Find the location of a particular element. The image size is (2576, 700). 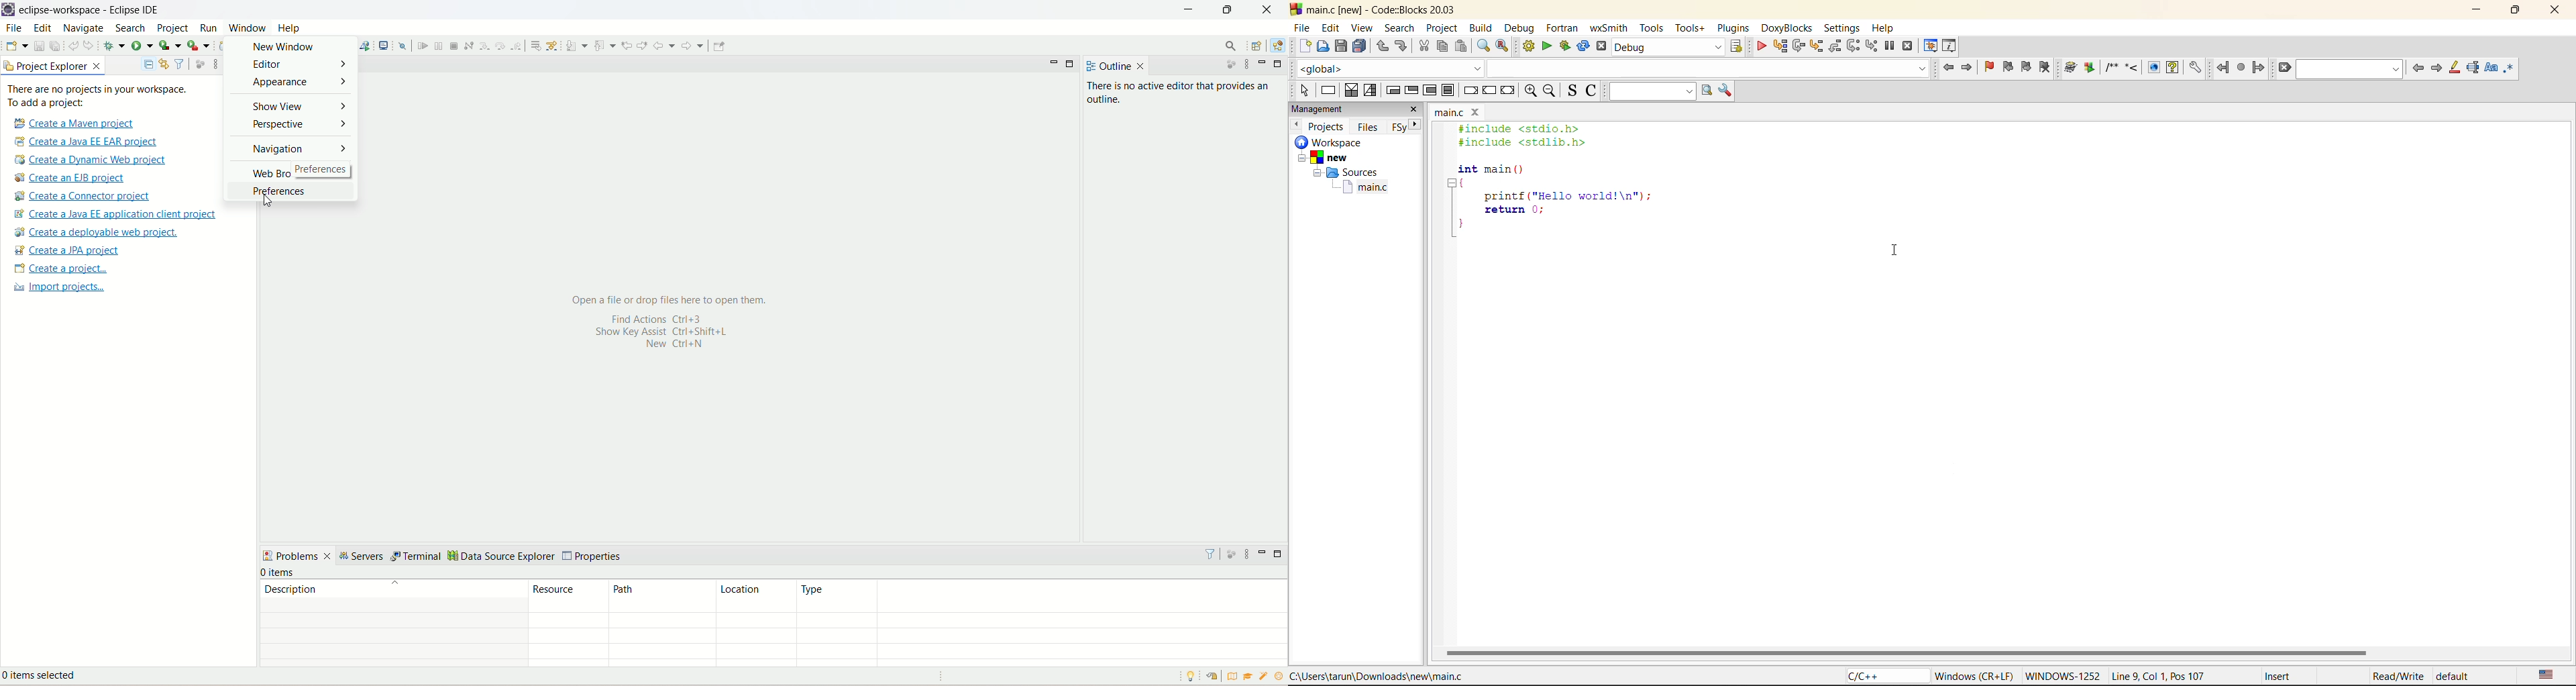

step return is located at coordinates (517, 46).